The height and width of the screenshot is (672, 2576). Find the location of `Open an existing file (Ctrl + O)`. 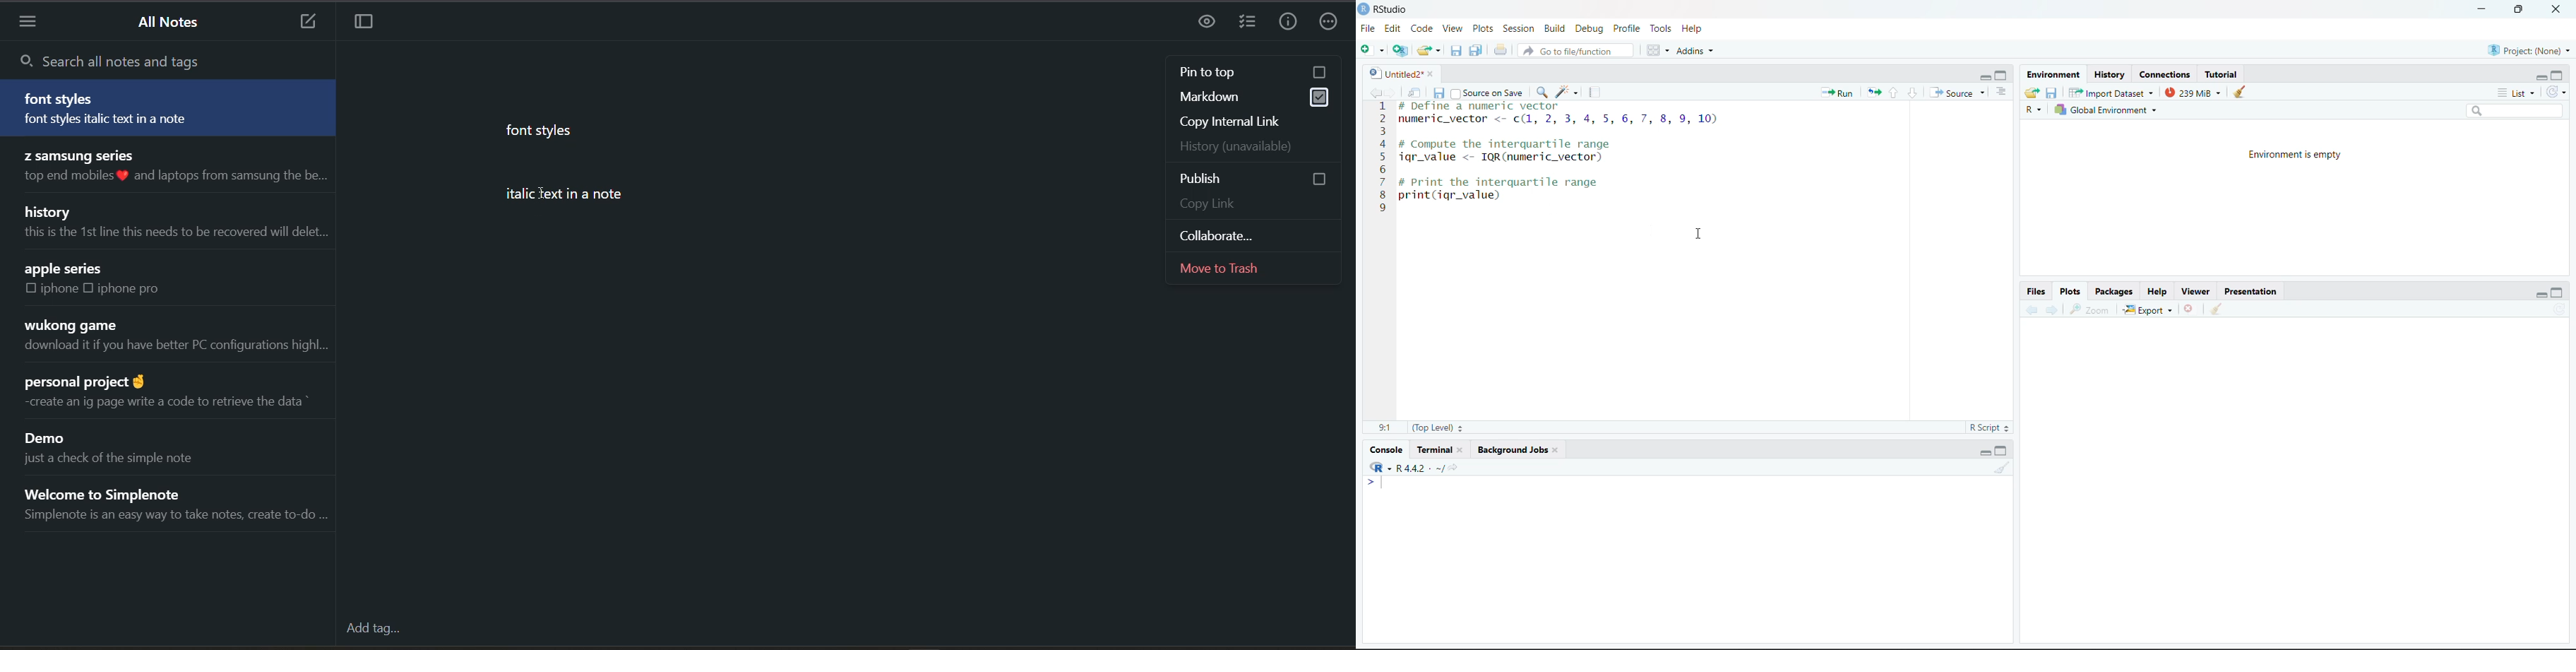

Open an existing file (Ctrl + O) is located at coordinates (1429, 48).